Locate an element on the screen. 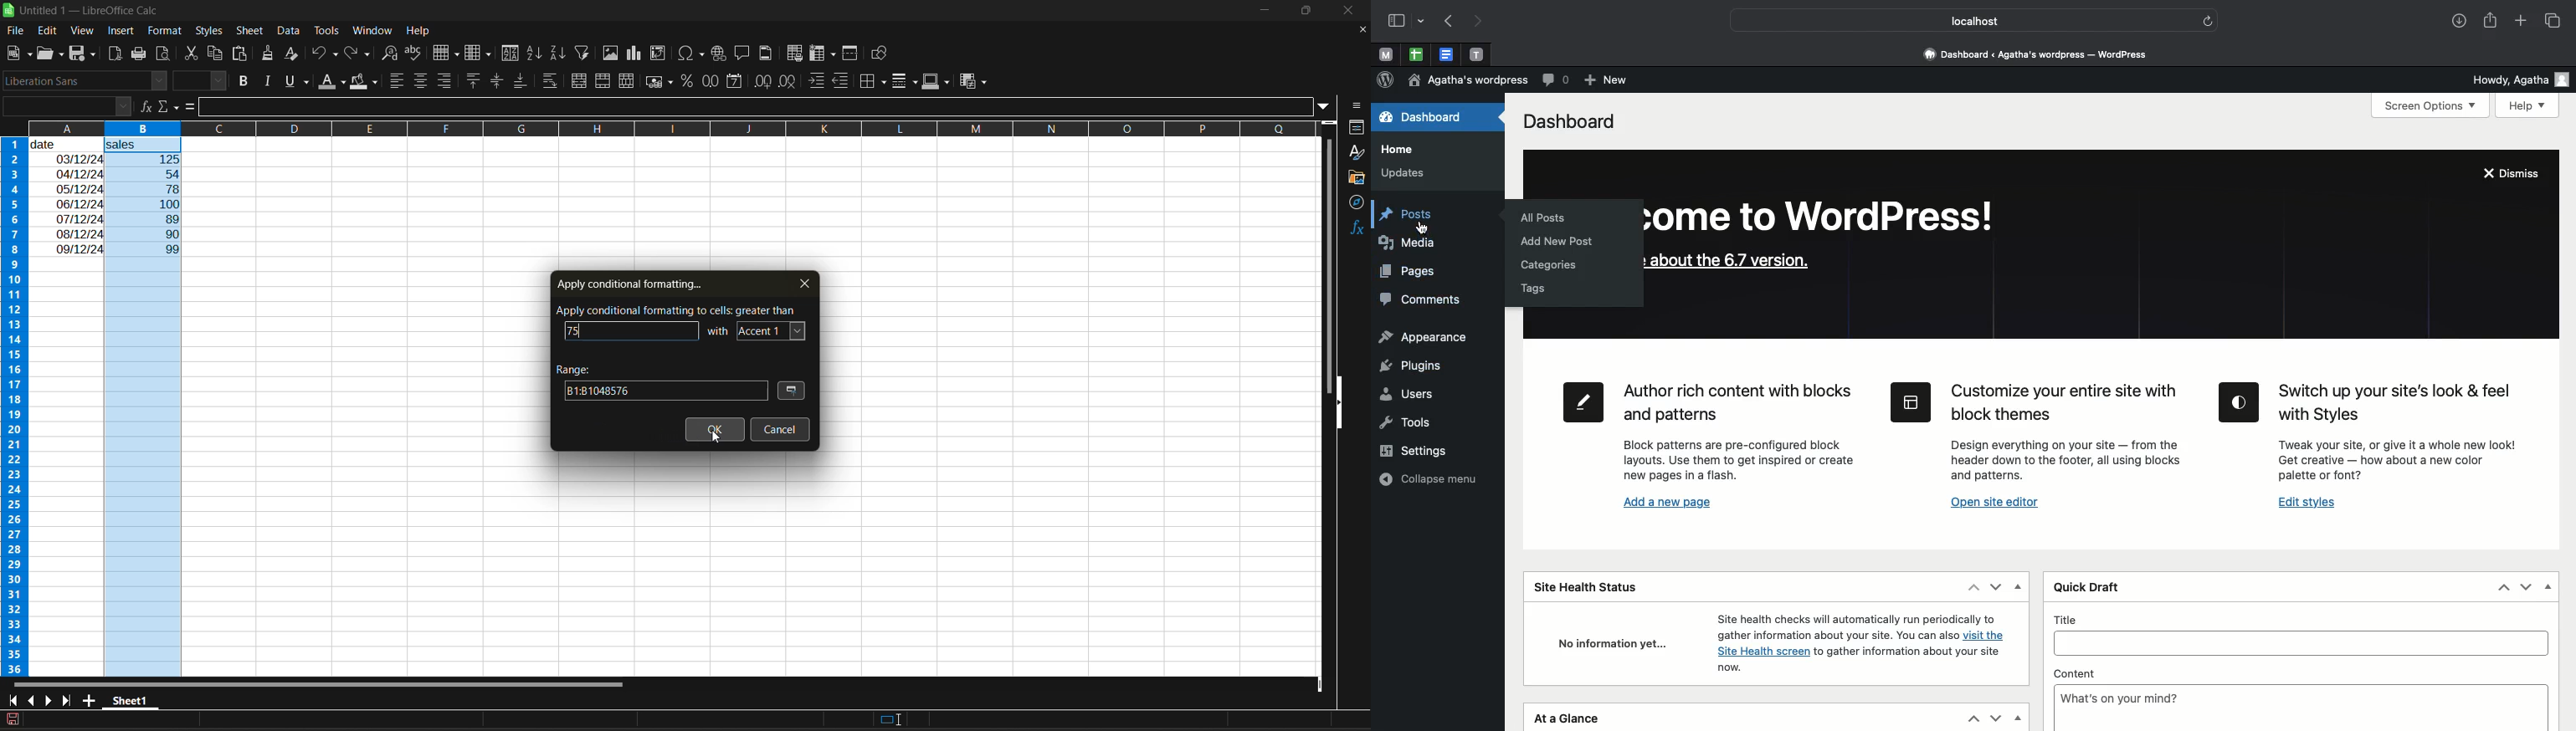  select range is located at coordinates (794, 392).